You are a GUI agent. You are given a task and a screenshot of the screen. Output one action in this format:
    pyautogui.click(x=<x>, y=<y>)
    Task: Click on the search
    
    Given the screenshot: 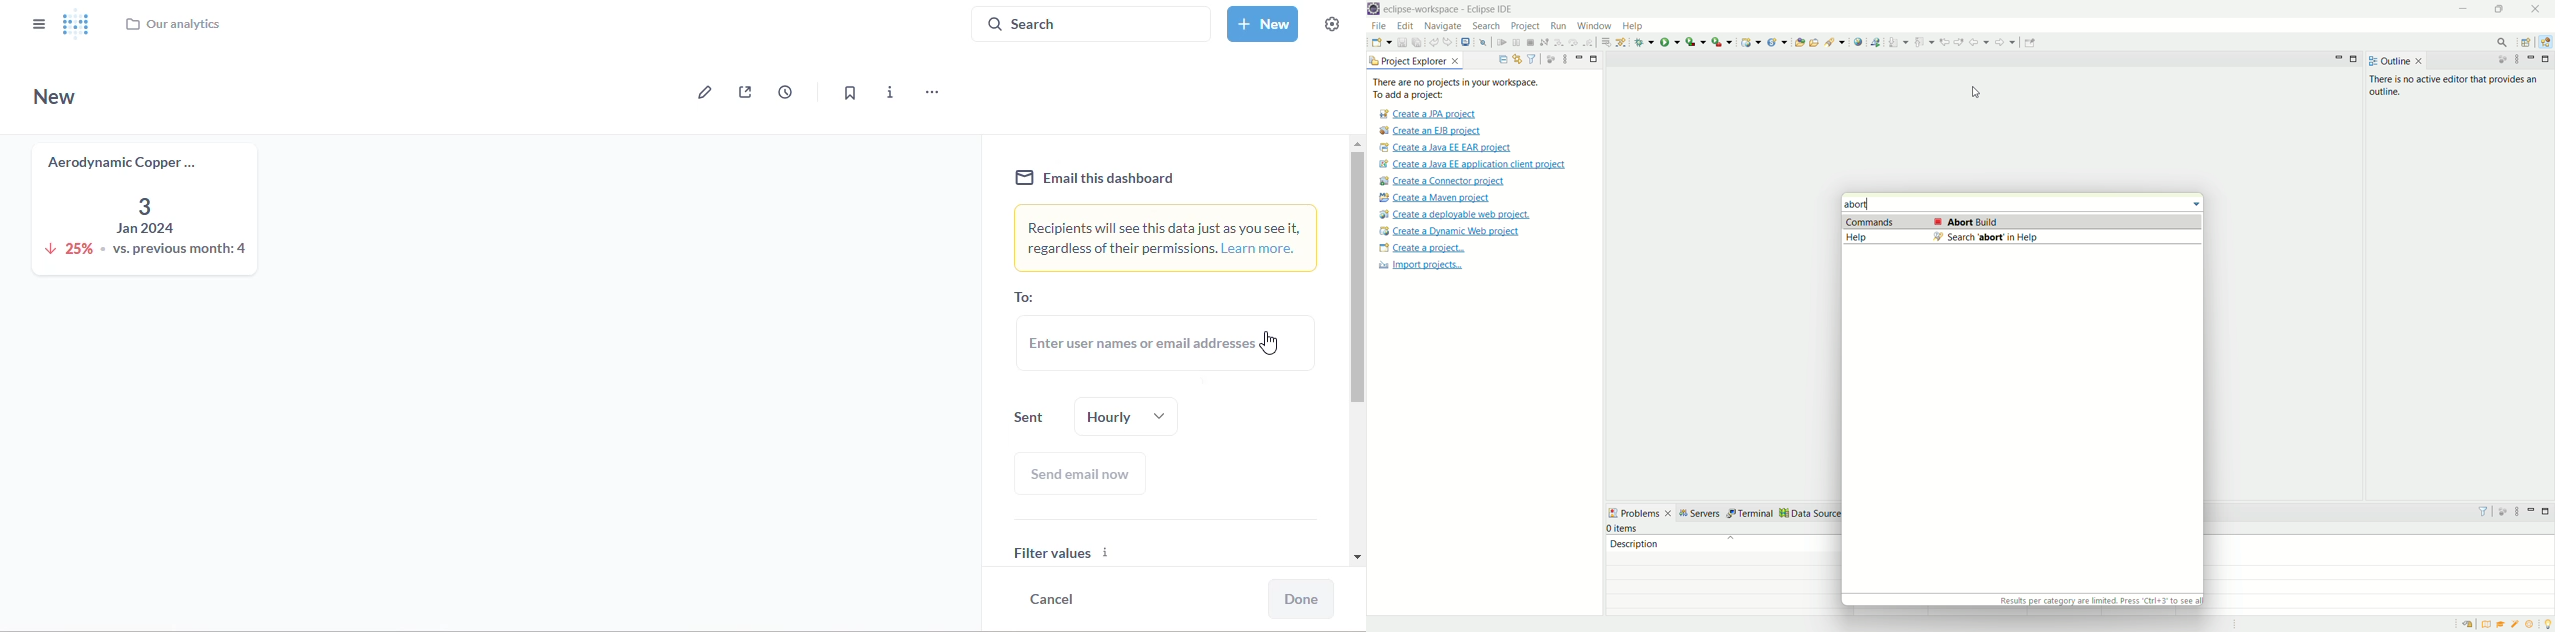 What is the action you would take?
    pyautogui.click(x=1487, y=27)
    